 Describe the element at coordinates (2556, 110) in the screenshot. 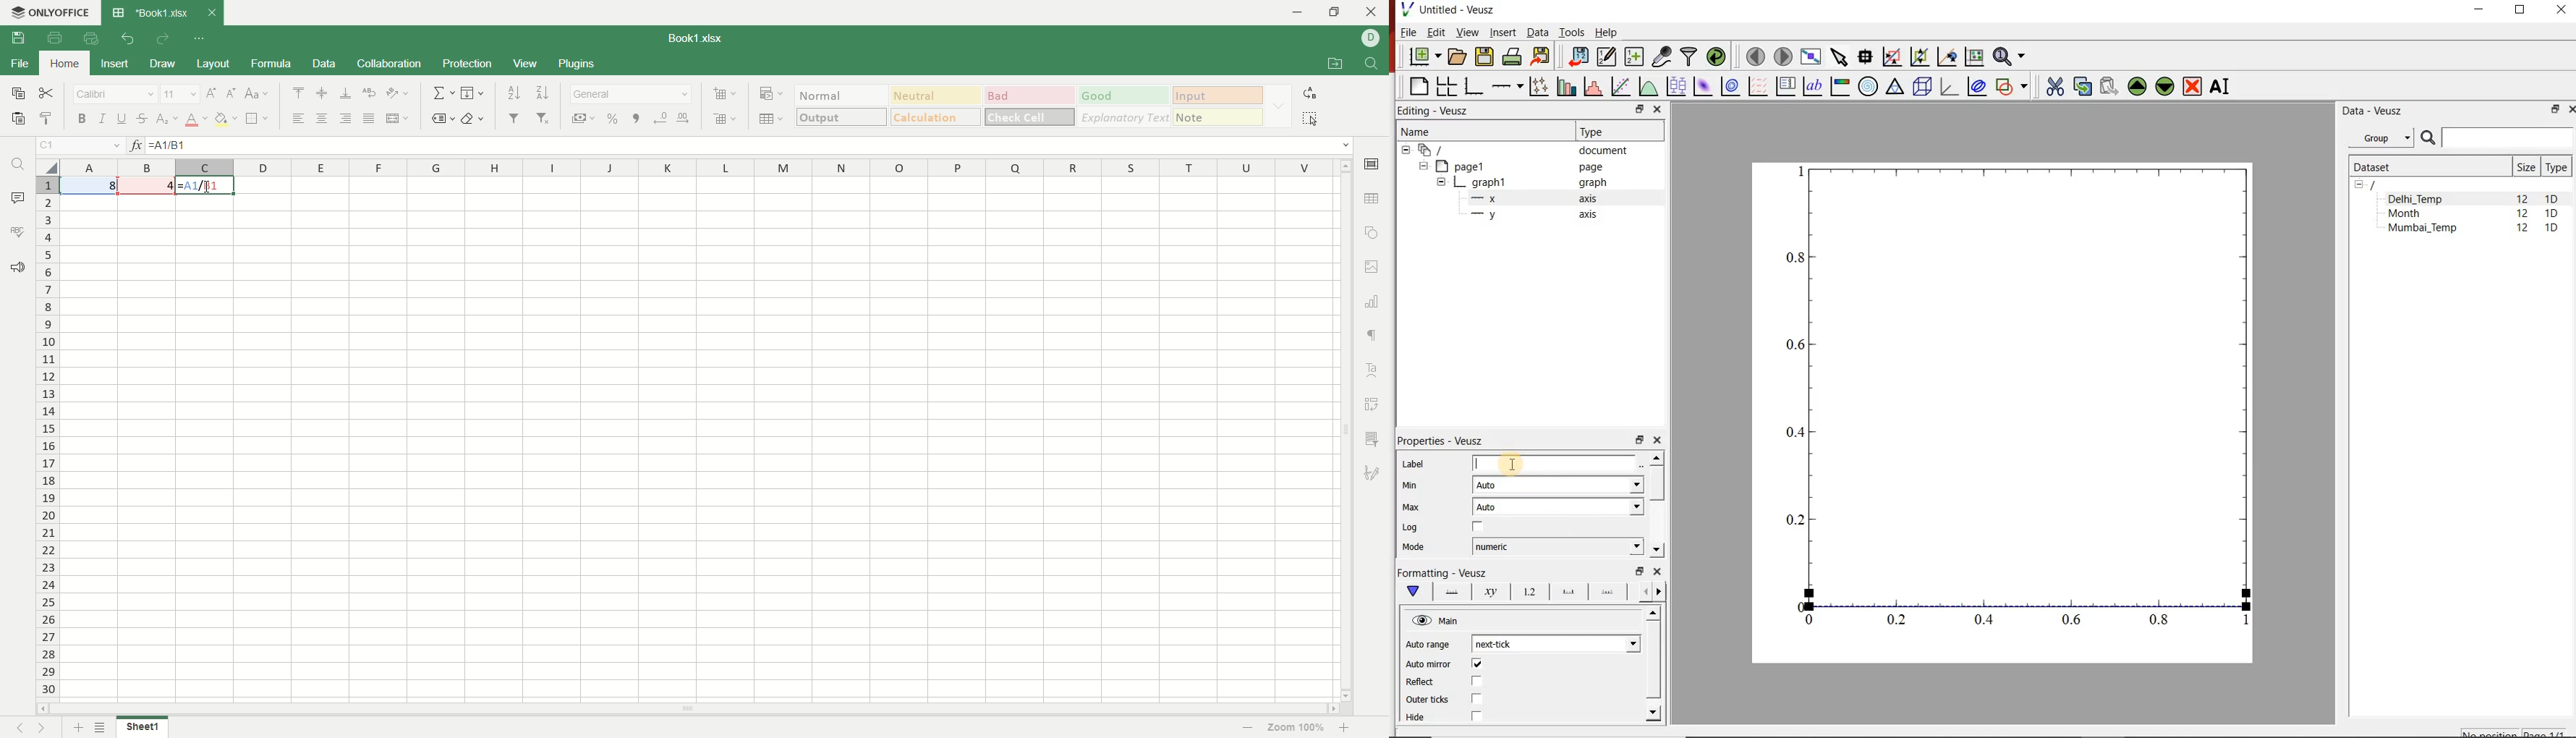

I see `RESTORE` at that location.